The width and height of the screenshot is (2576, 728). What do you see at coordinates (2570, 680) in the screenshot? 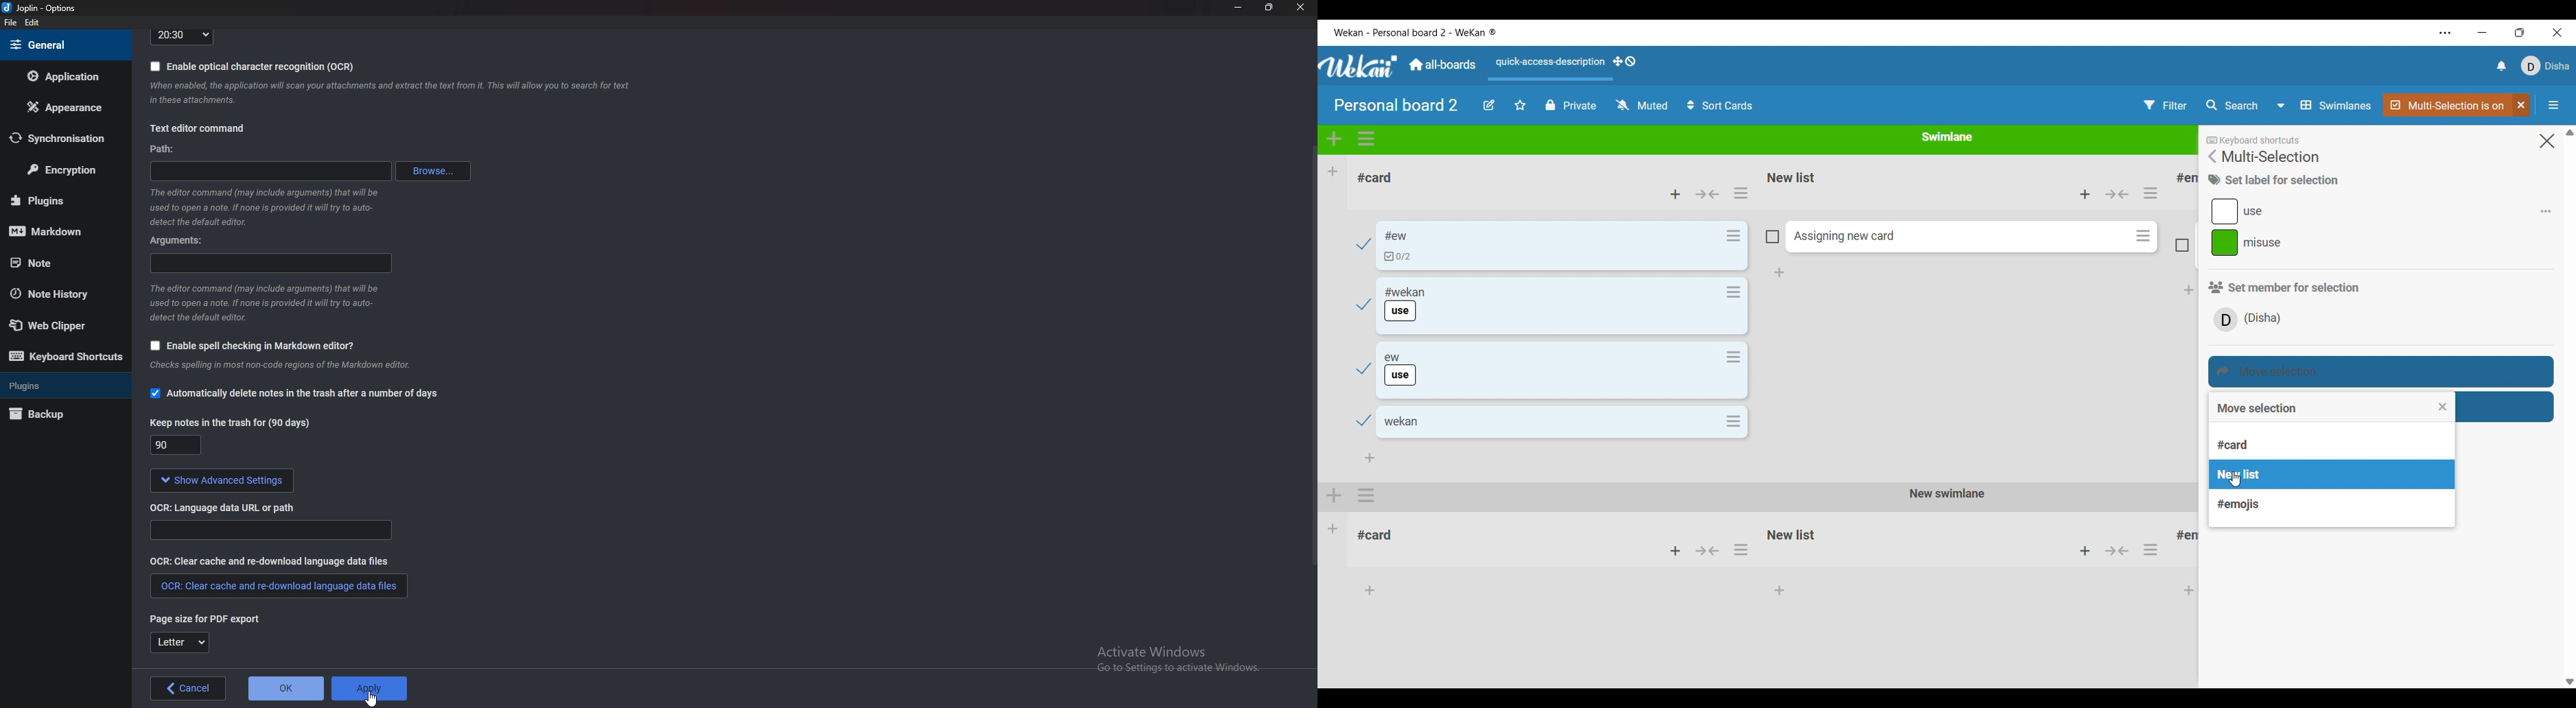
I see `quick side button` at bounding box center [2570, 680].